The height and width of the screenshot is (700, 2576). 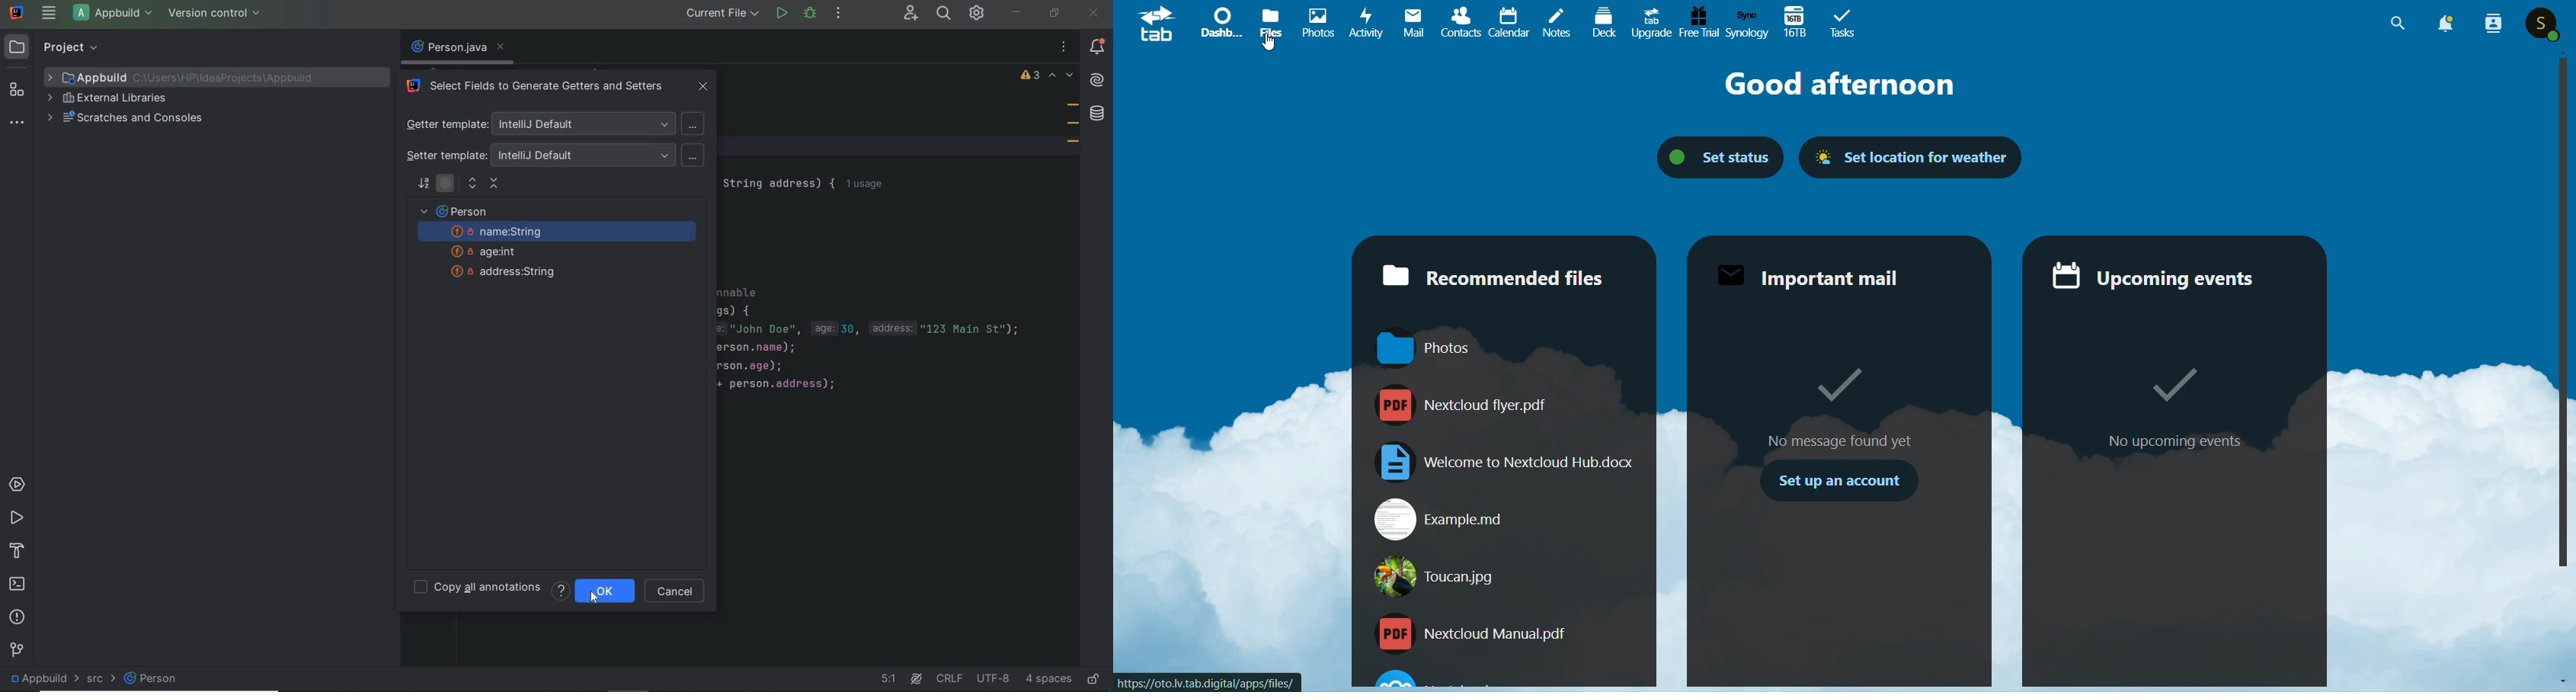 What do you see at coordinates (1843, 23) in the screenshot?
I see `task` at bounding box center [1843, 23].